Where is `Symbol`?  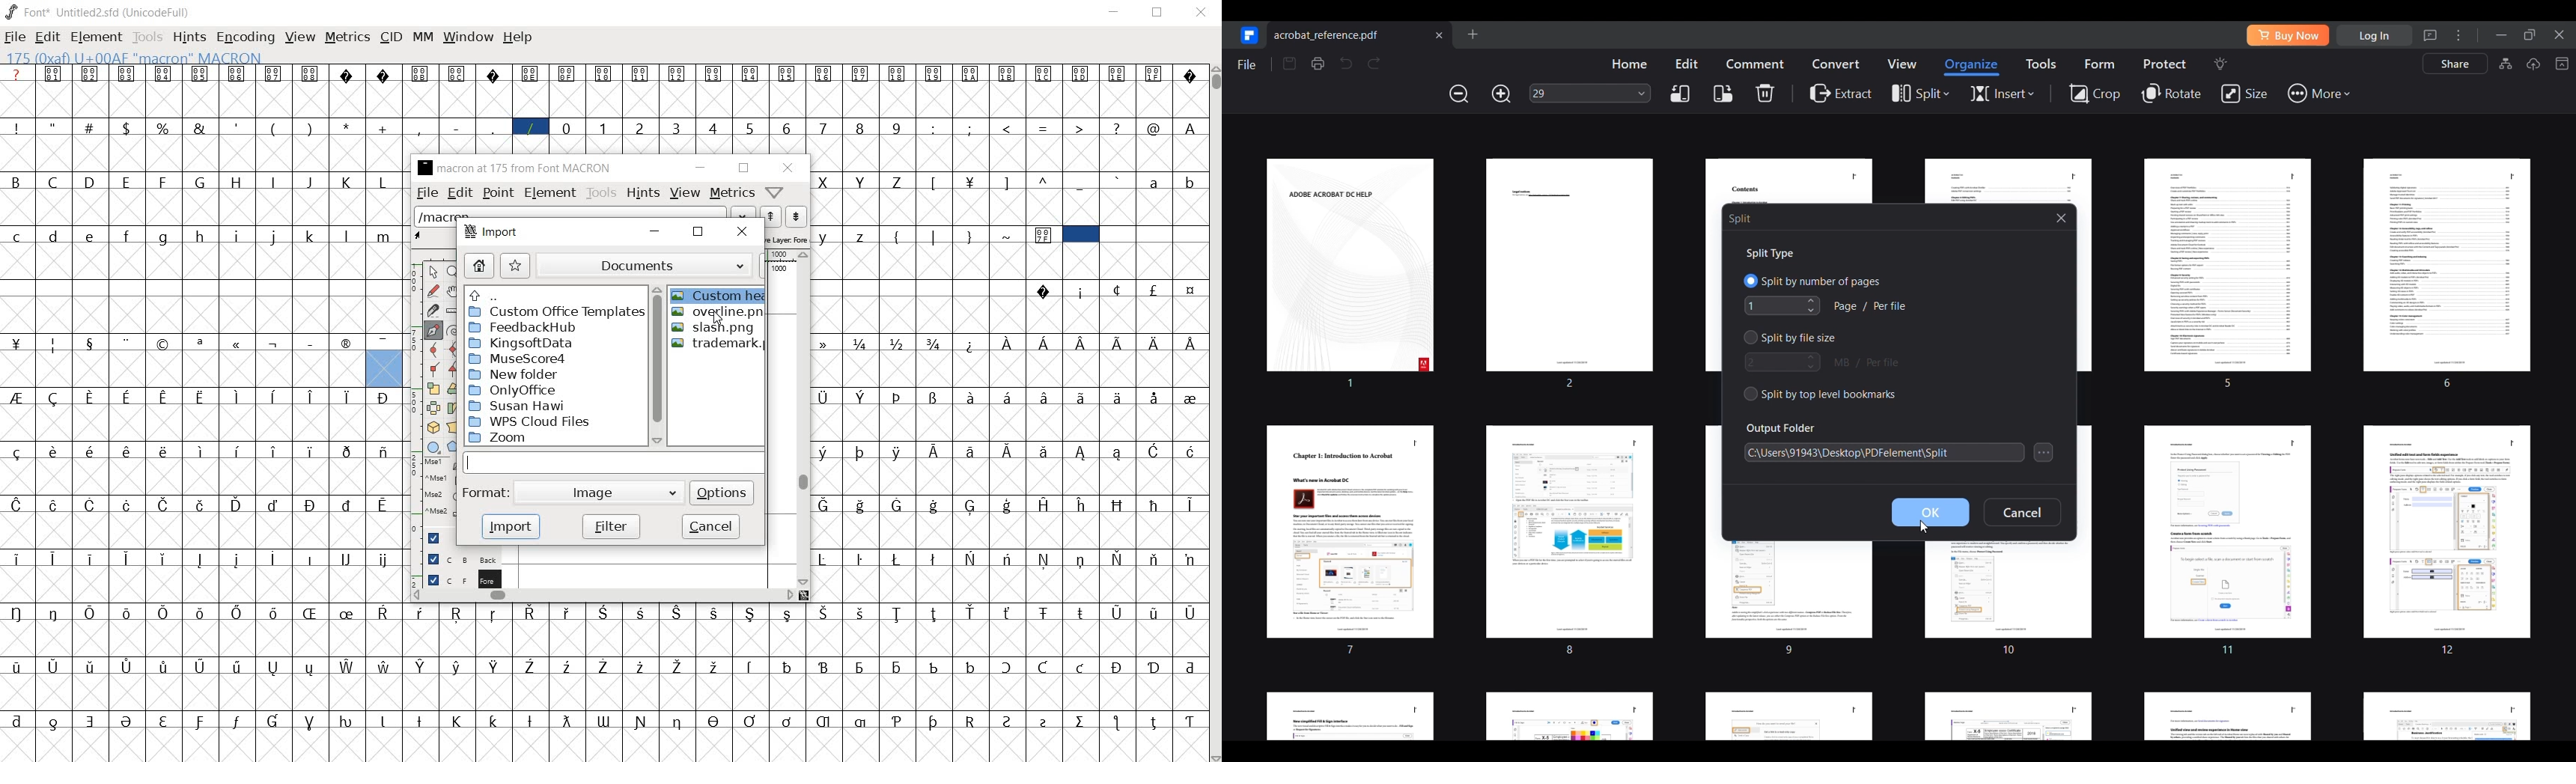 Symbol is located at coordinates (1117, 505).